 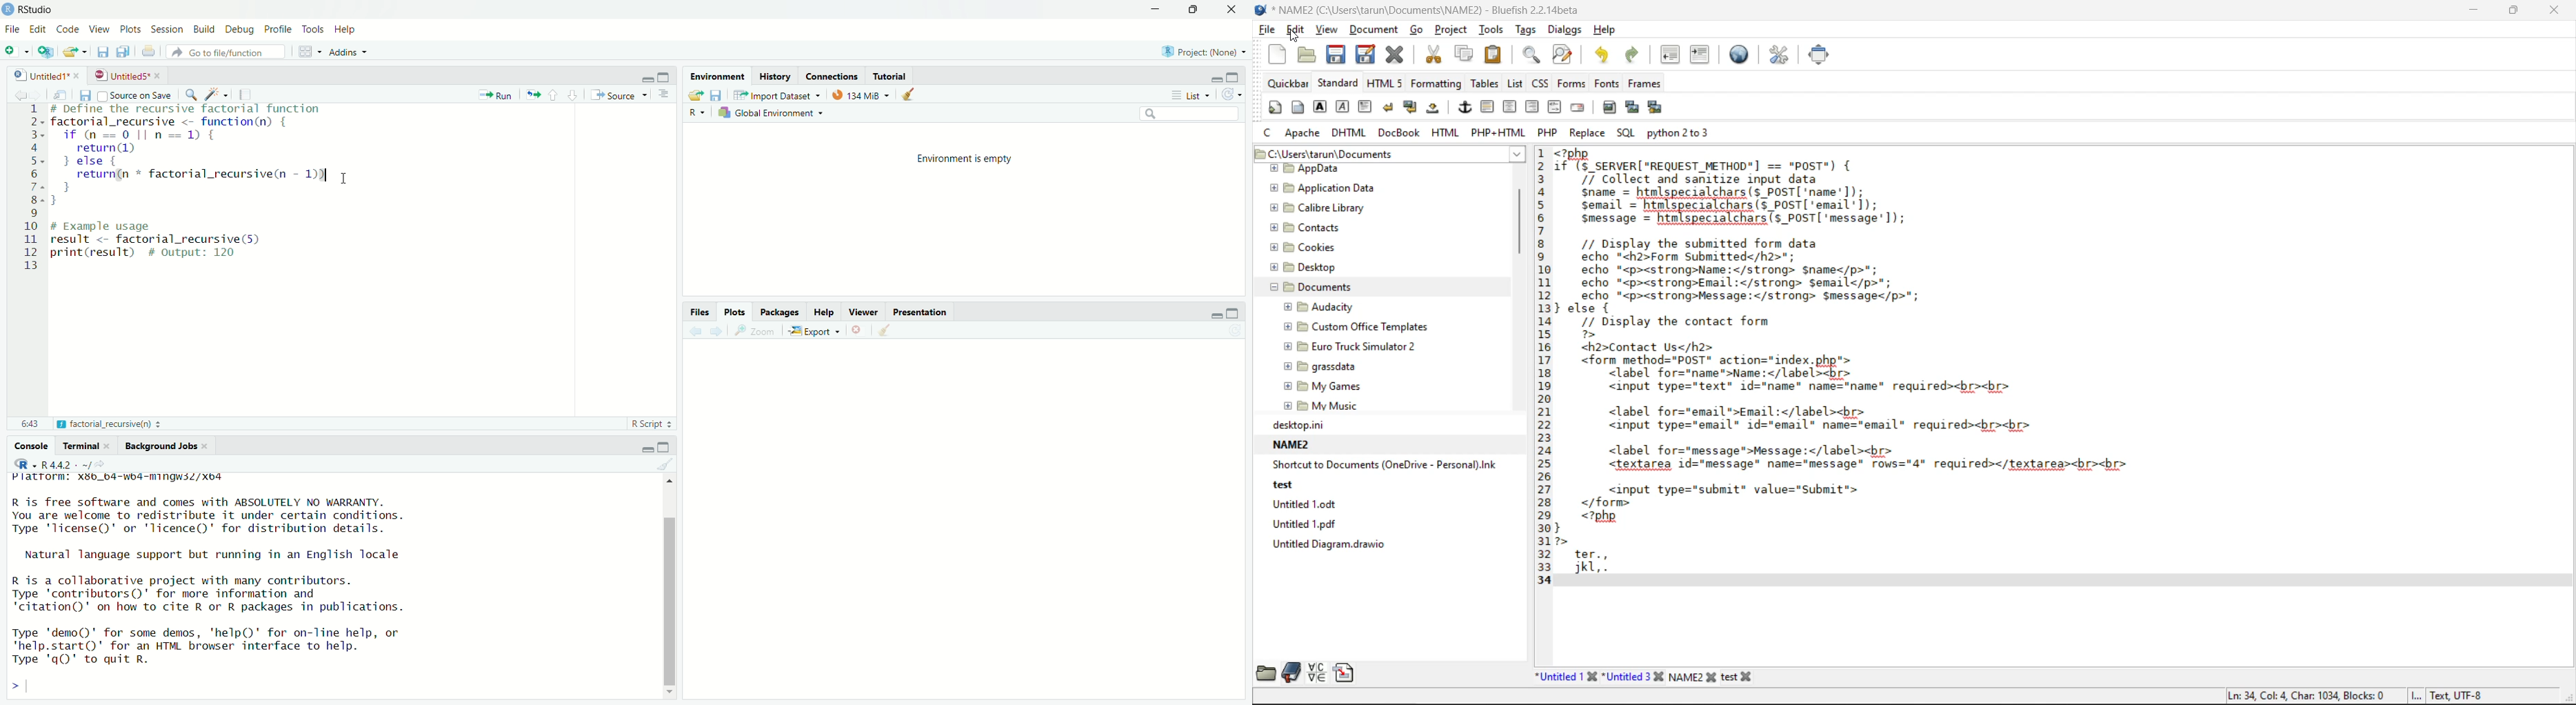 I want to click on Minimize, so click(x=1154, y=10).